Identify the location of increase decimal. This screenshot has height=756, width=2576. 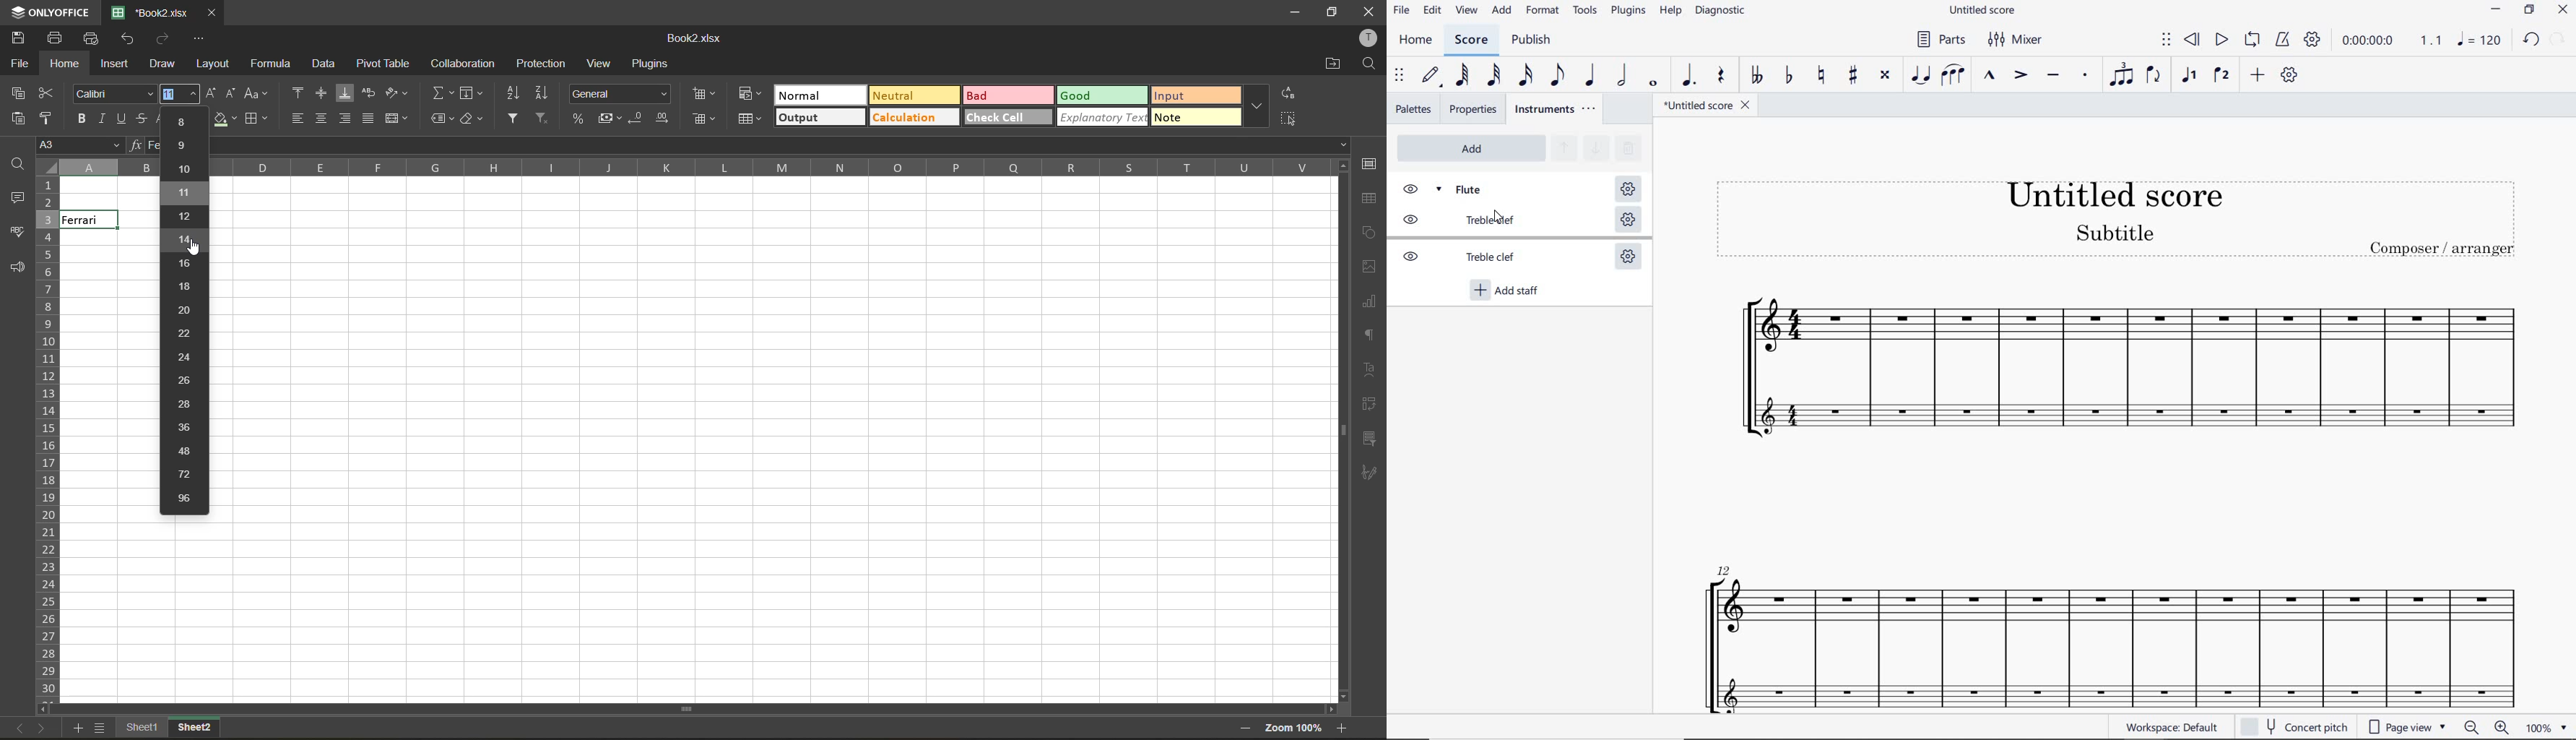
(665, 117).